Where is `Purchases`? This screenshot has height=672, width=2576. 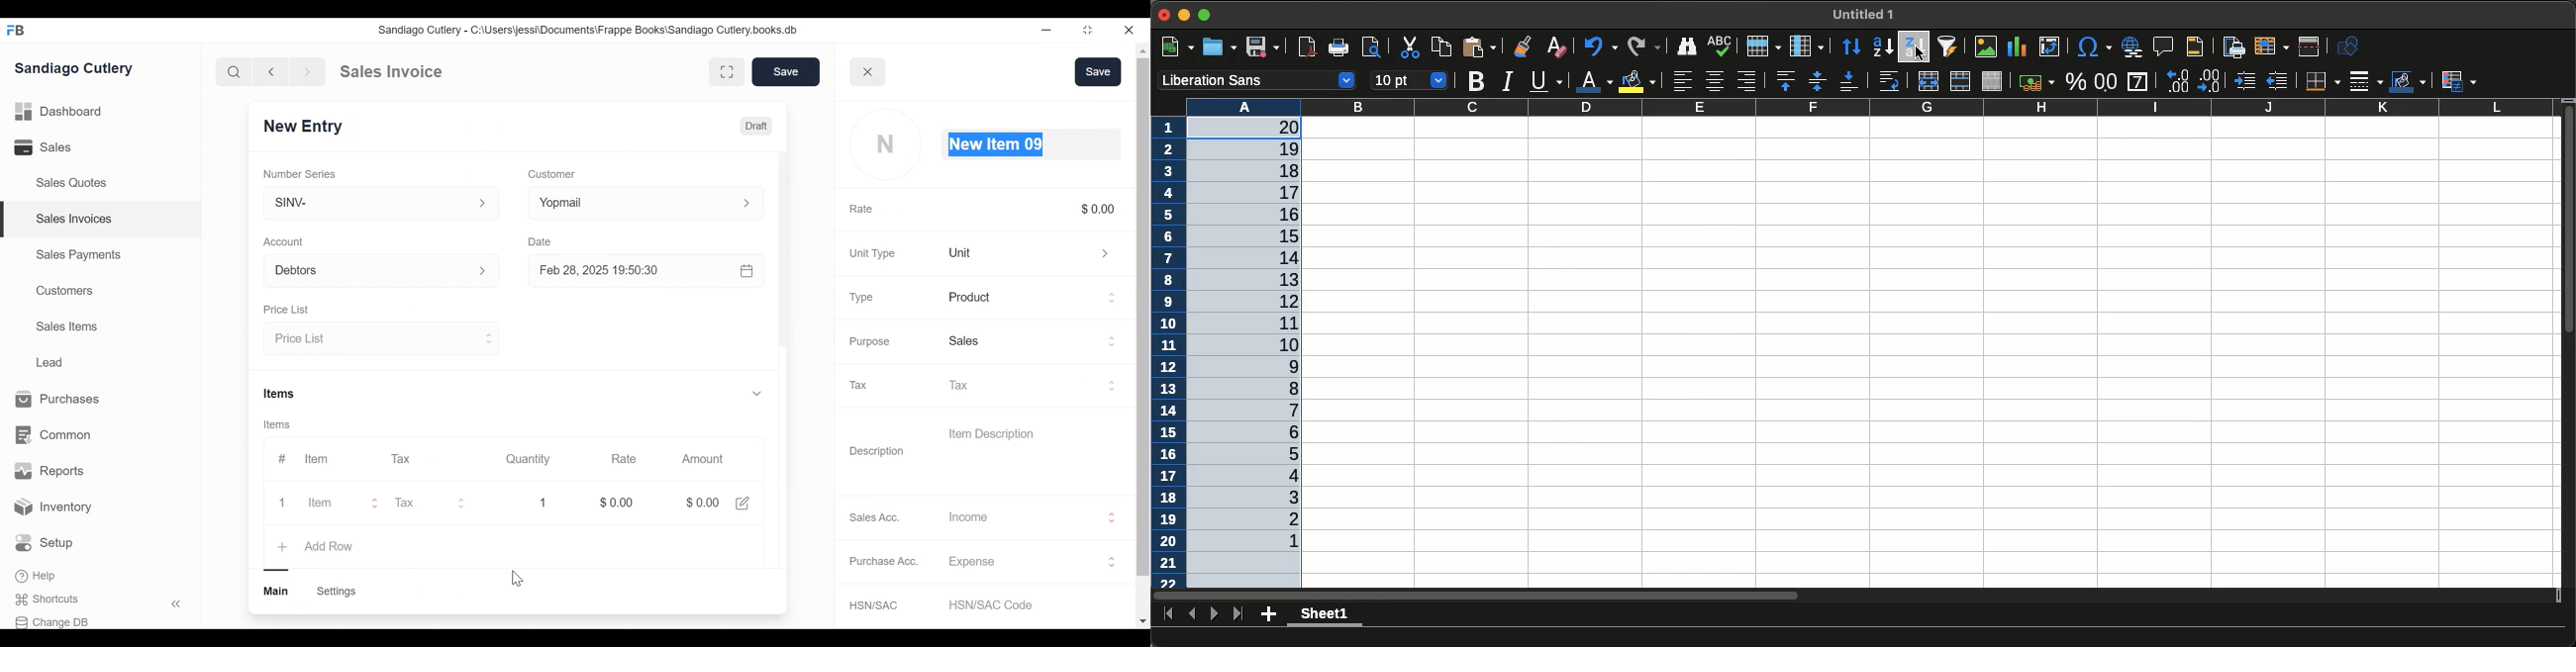
Purchases is located at coordinates (64, 400).